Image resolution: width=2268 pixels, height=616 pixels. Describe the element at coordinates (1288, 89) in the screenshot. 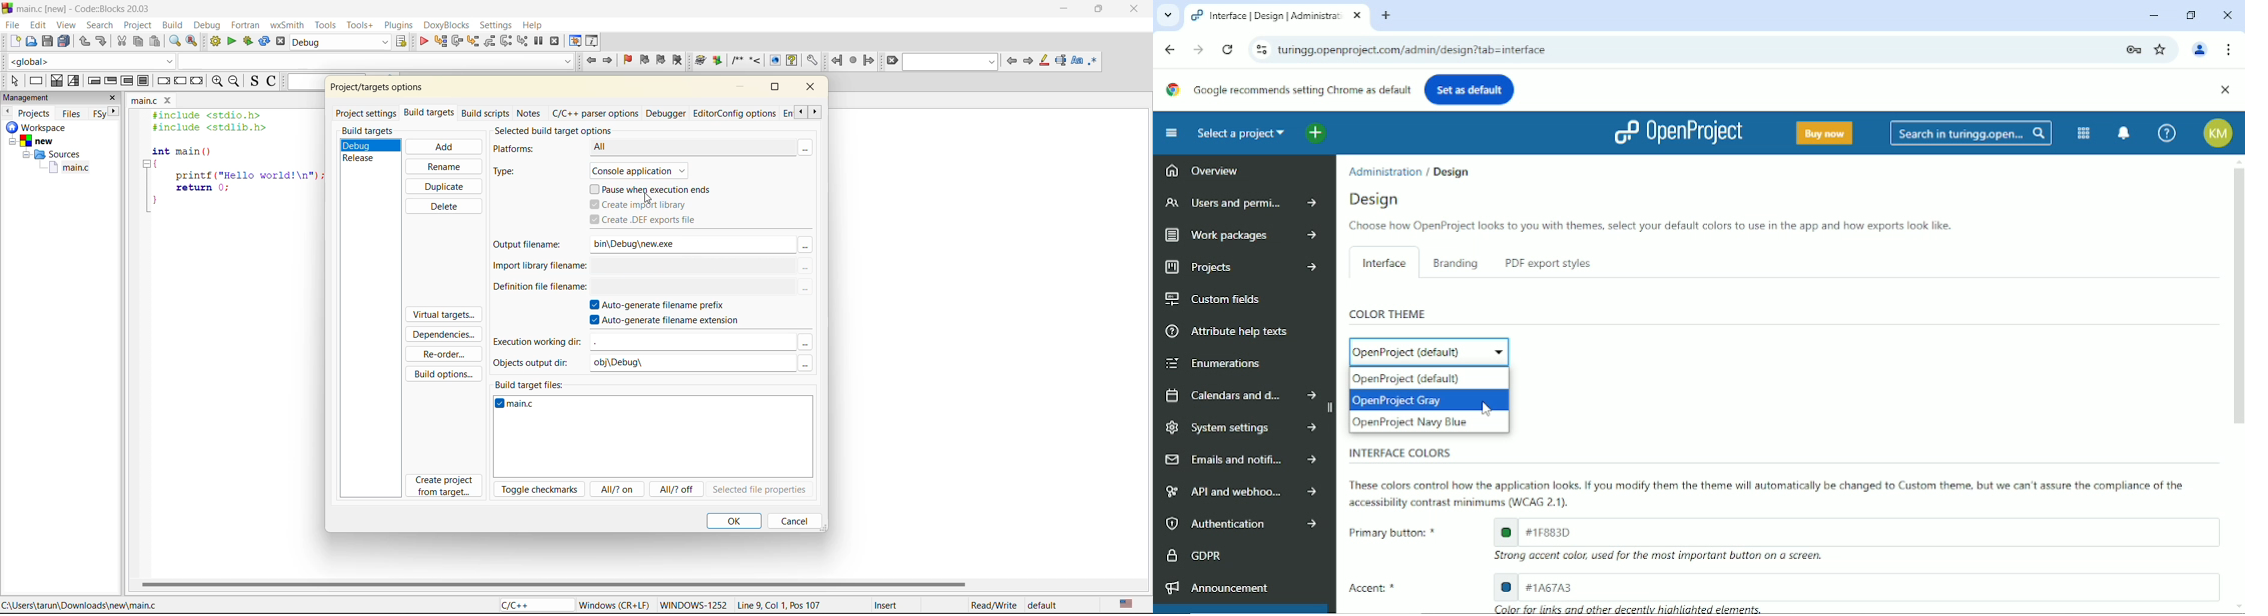

I see `Google recommends setting Chrome as default` at that location.